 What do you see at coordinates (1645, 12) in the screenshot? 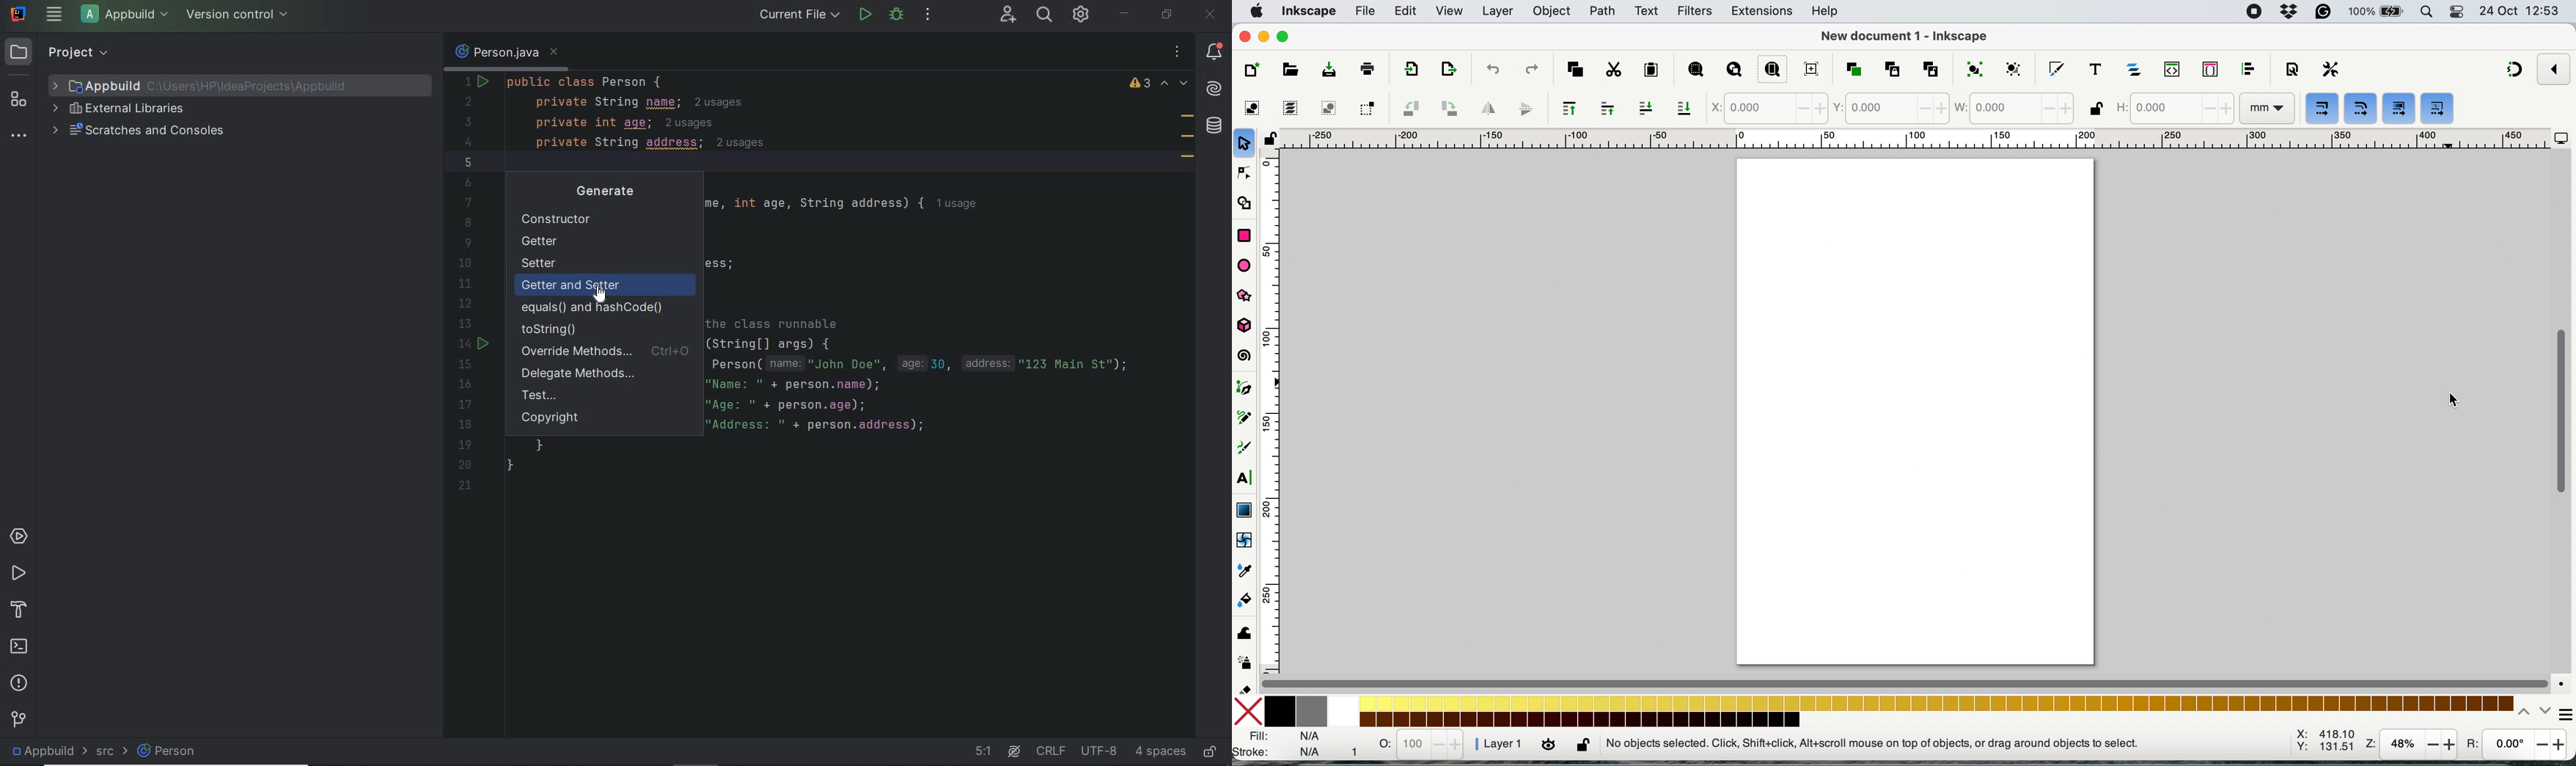
I see `text` at bounding box center [1645, 12].